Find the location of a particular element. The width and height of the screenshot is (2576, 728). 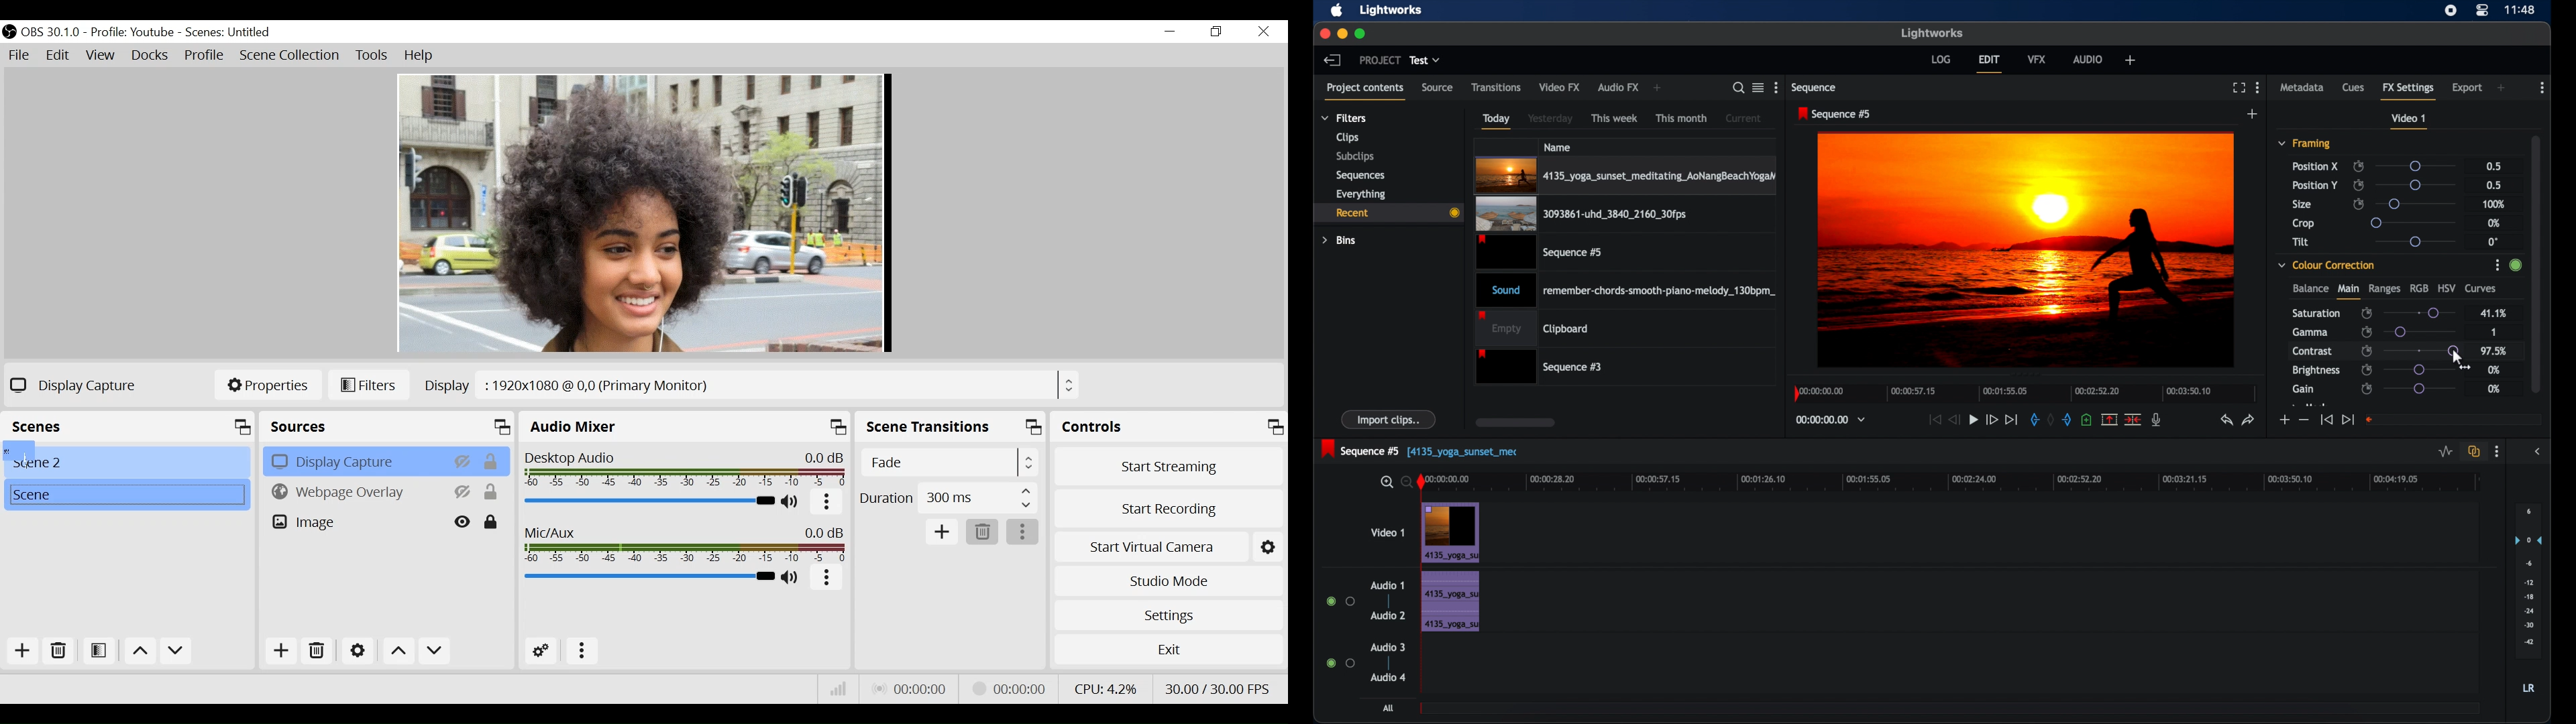

Control is located at coordinates (1168, 426).